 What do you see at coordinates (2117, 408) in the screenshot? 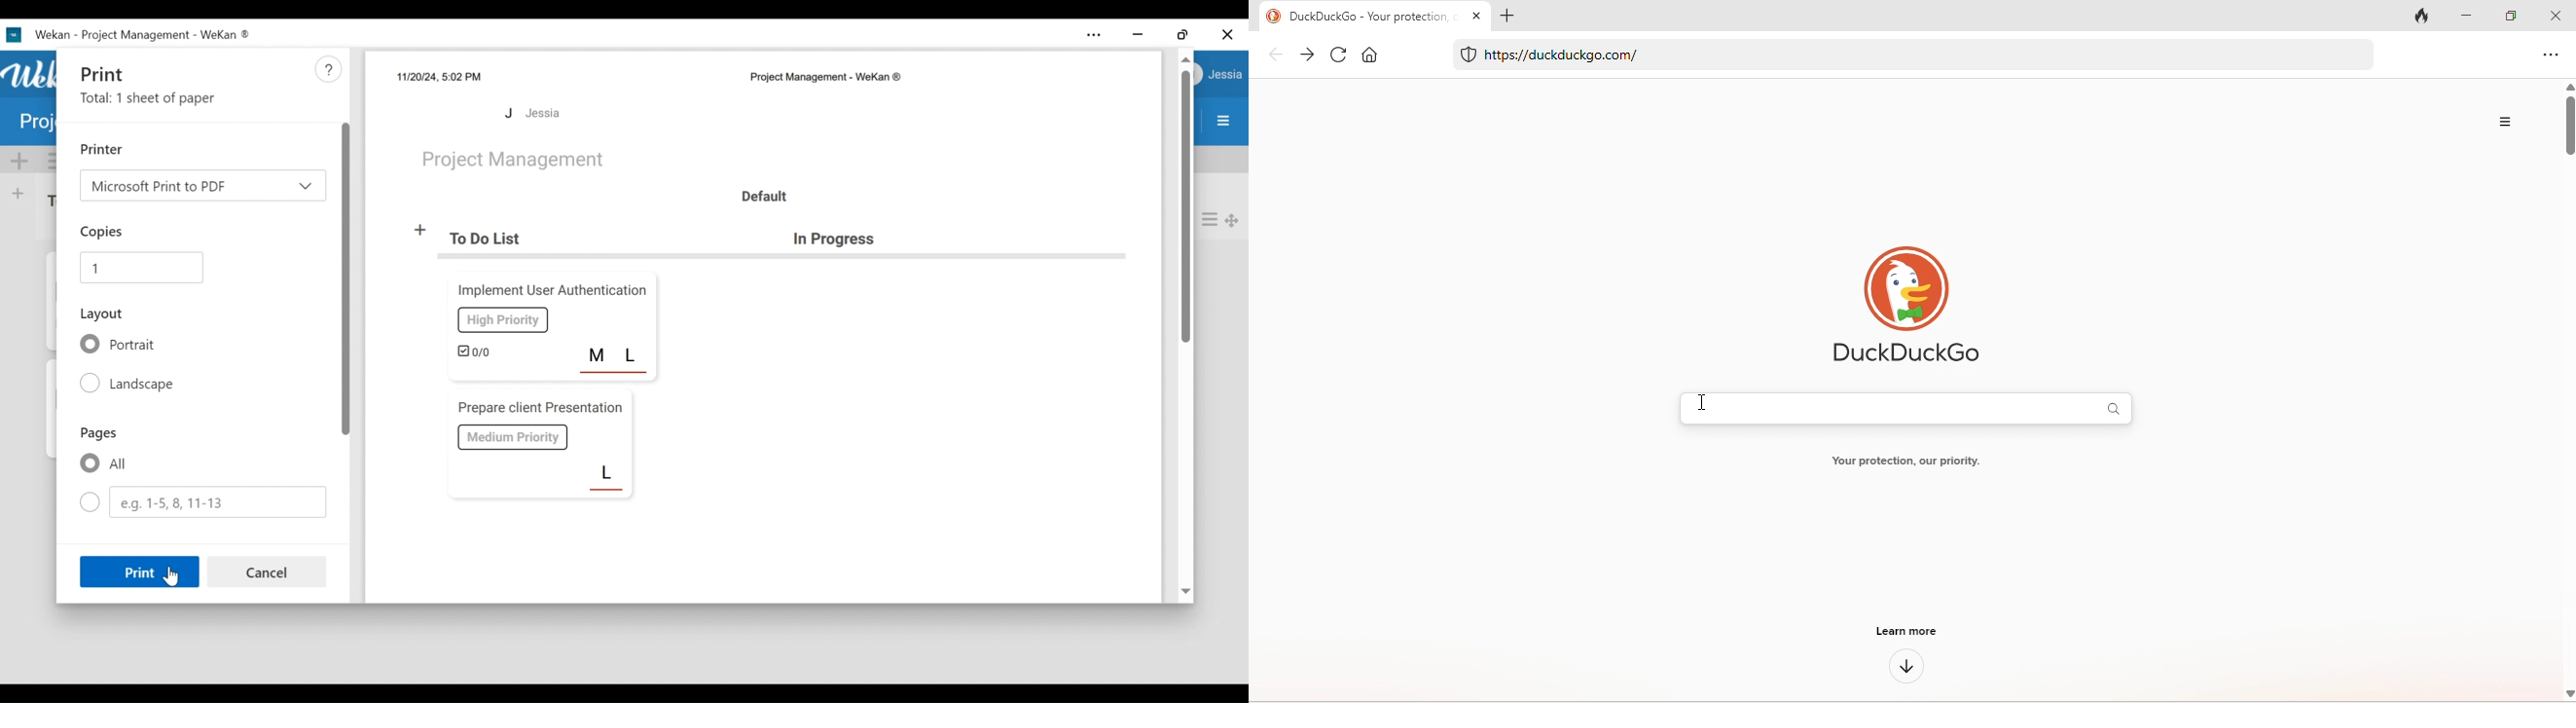
I see `search ` at bounding box center [2117, 408].